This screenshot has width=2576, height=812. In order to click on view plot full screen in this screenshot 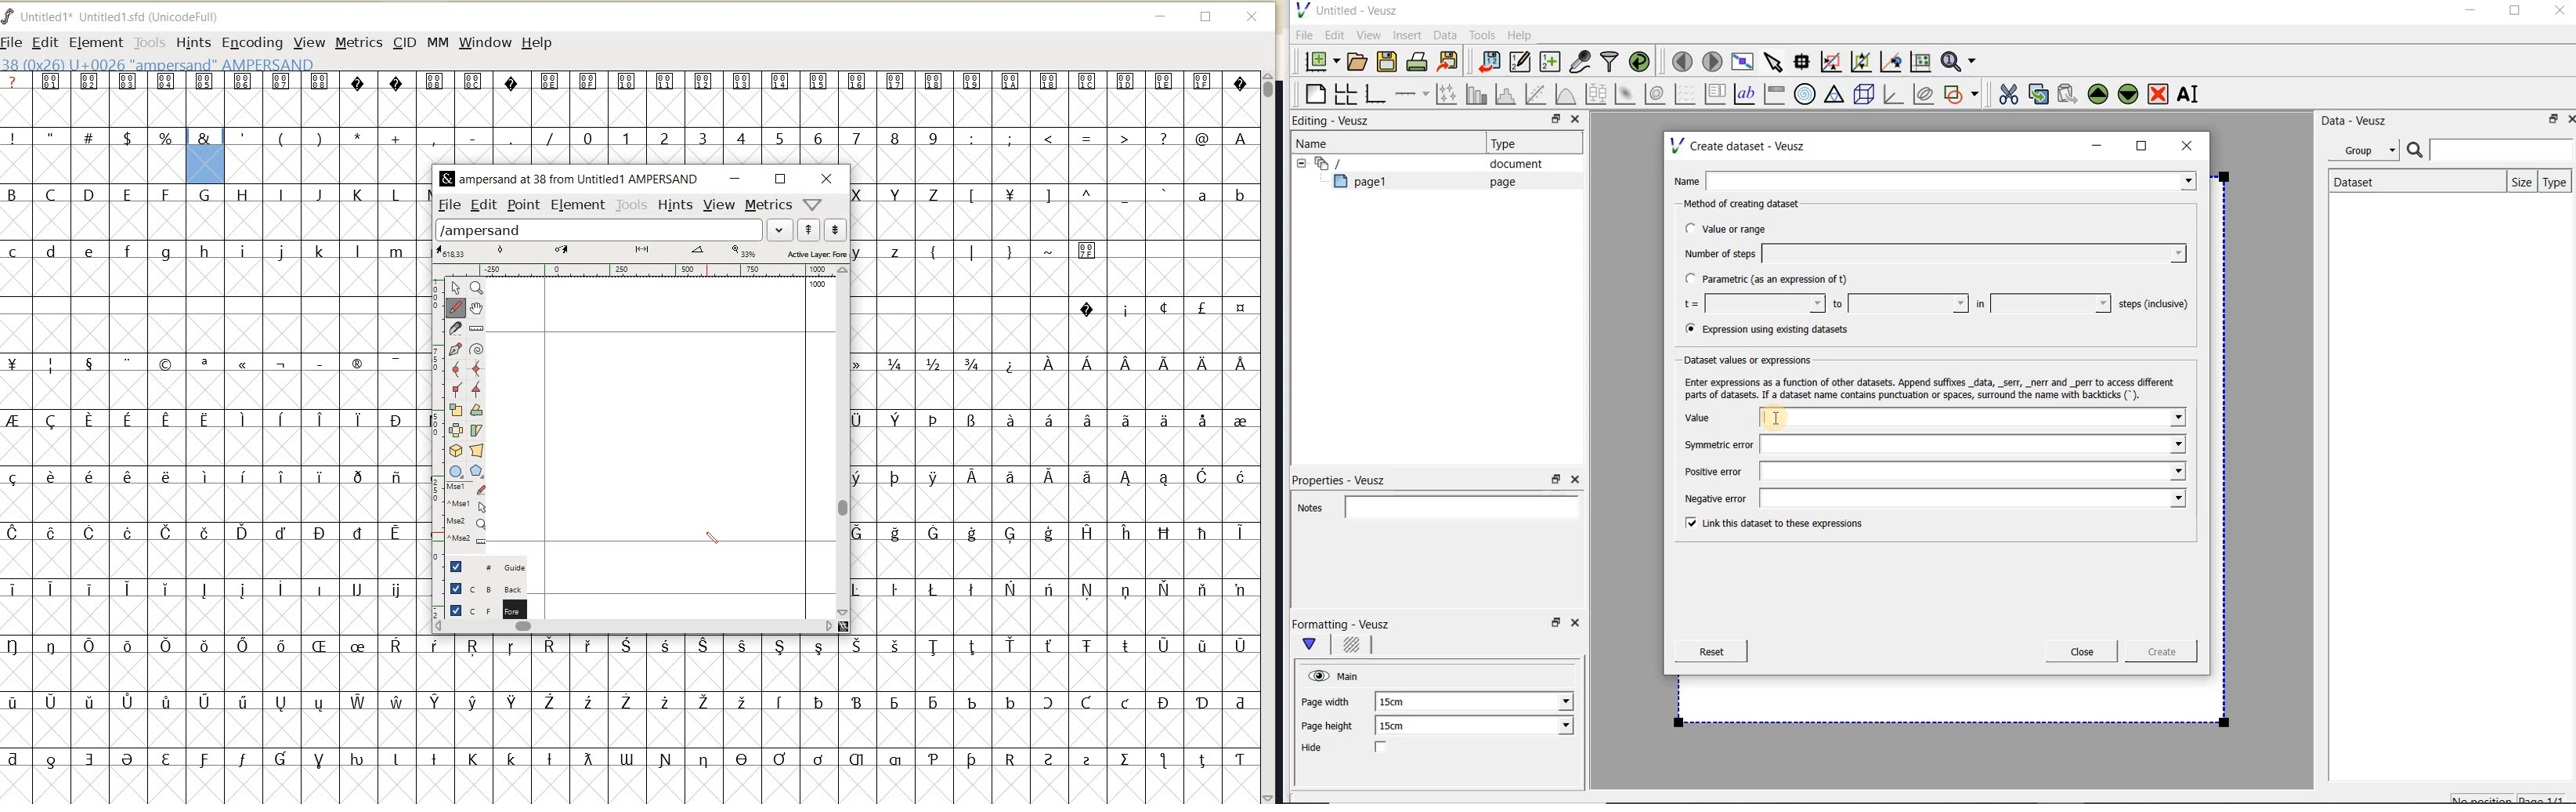, I will do `click(1741, 60)`.